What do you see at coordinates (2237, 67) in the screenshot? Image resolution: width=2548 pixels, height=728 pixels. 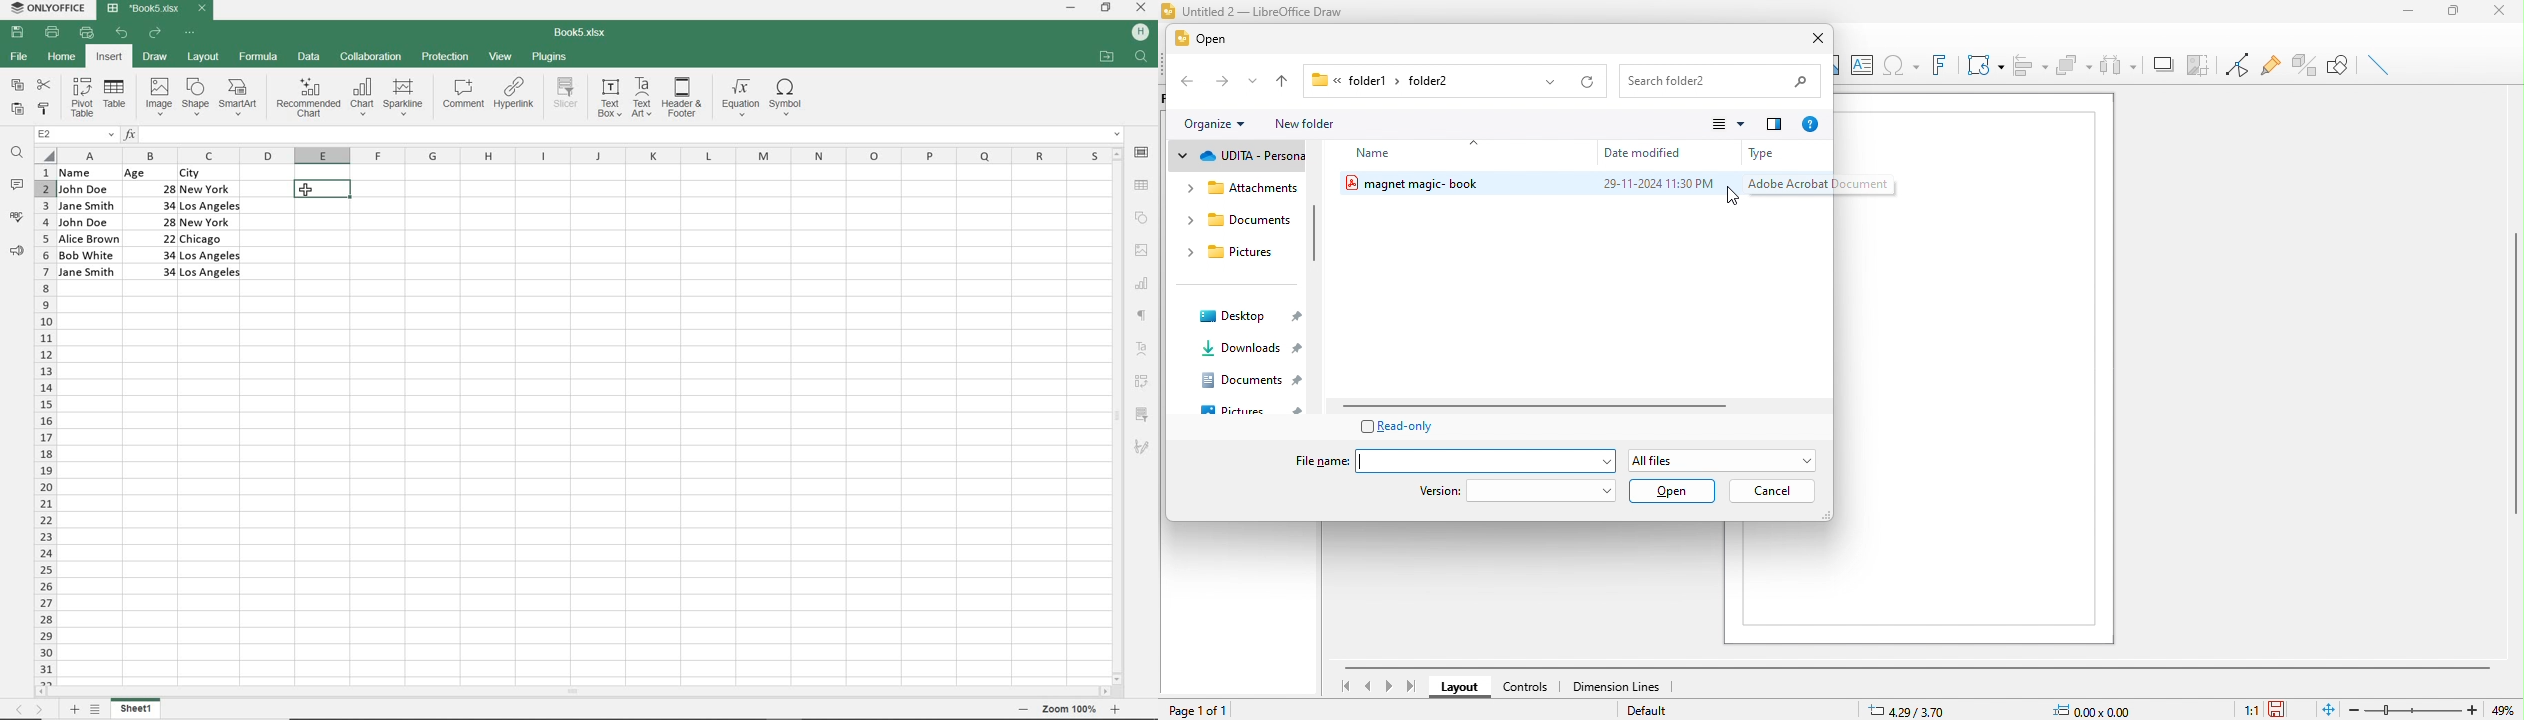 I see `toggle point edit mode` at bounding box center [2237, 67].